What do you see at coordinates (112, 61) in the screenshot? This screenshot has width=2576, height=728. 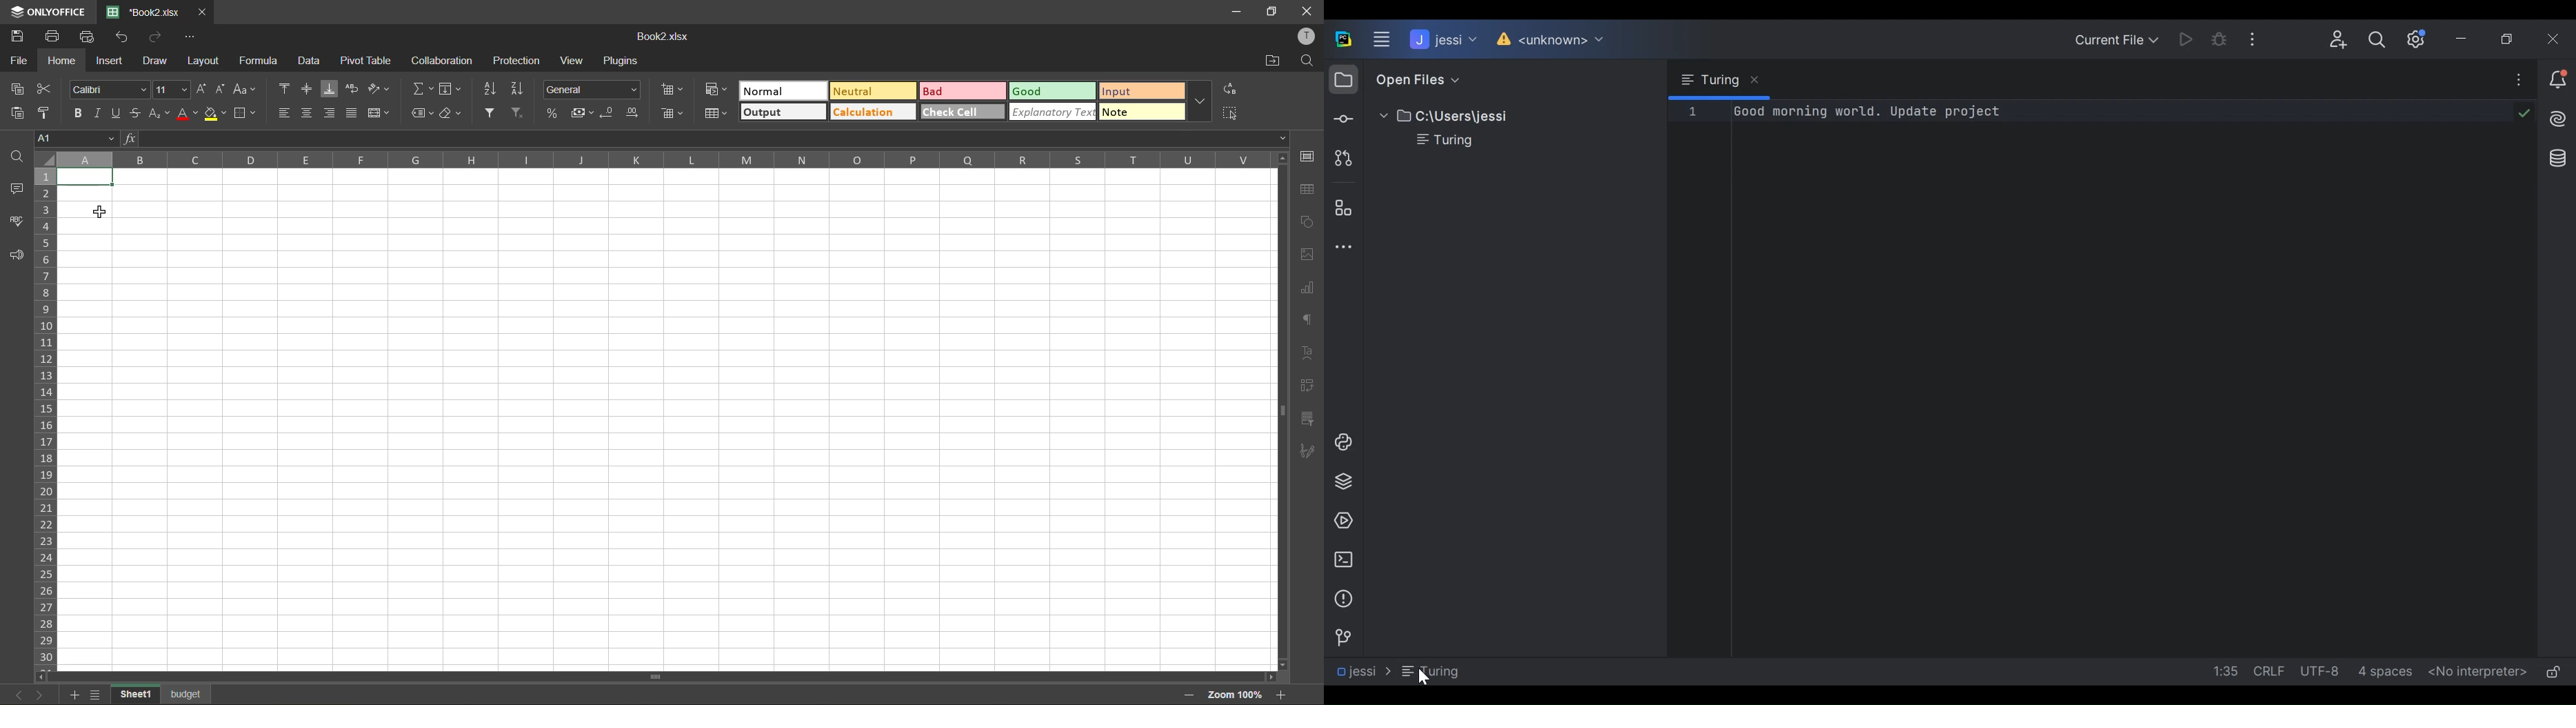 I see `insert` at bounding box center [112, 61].